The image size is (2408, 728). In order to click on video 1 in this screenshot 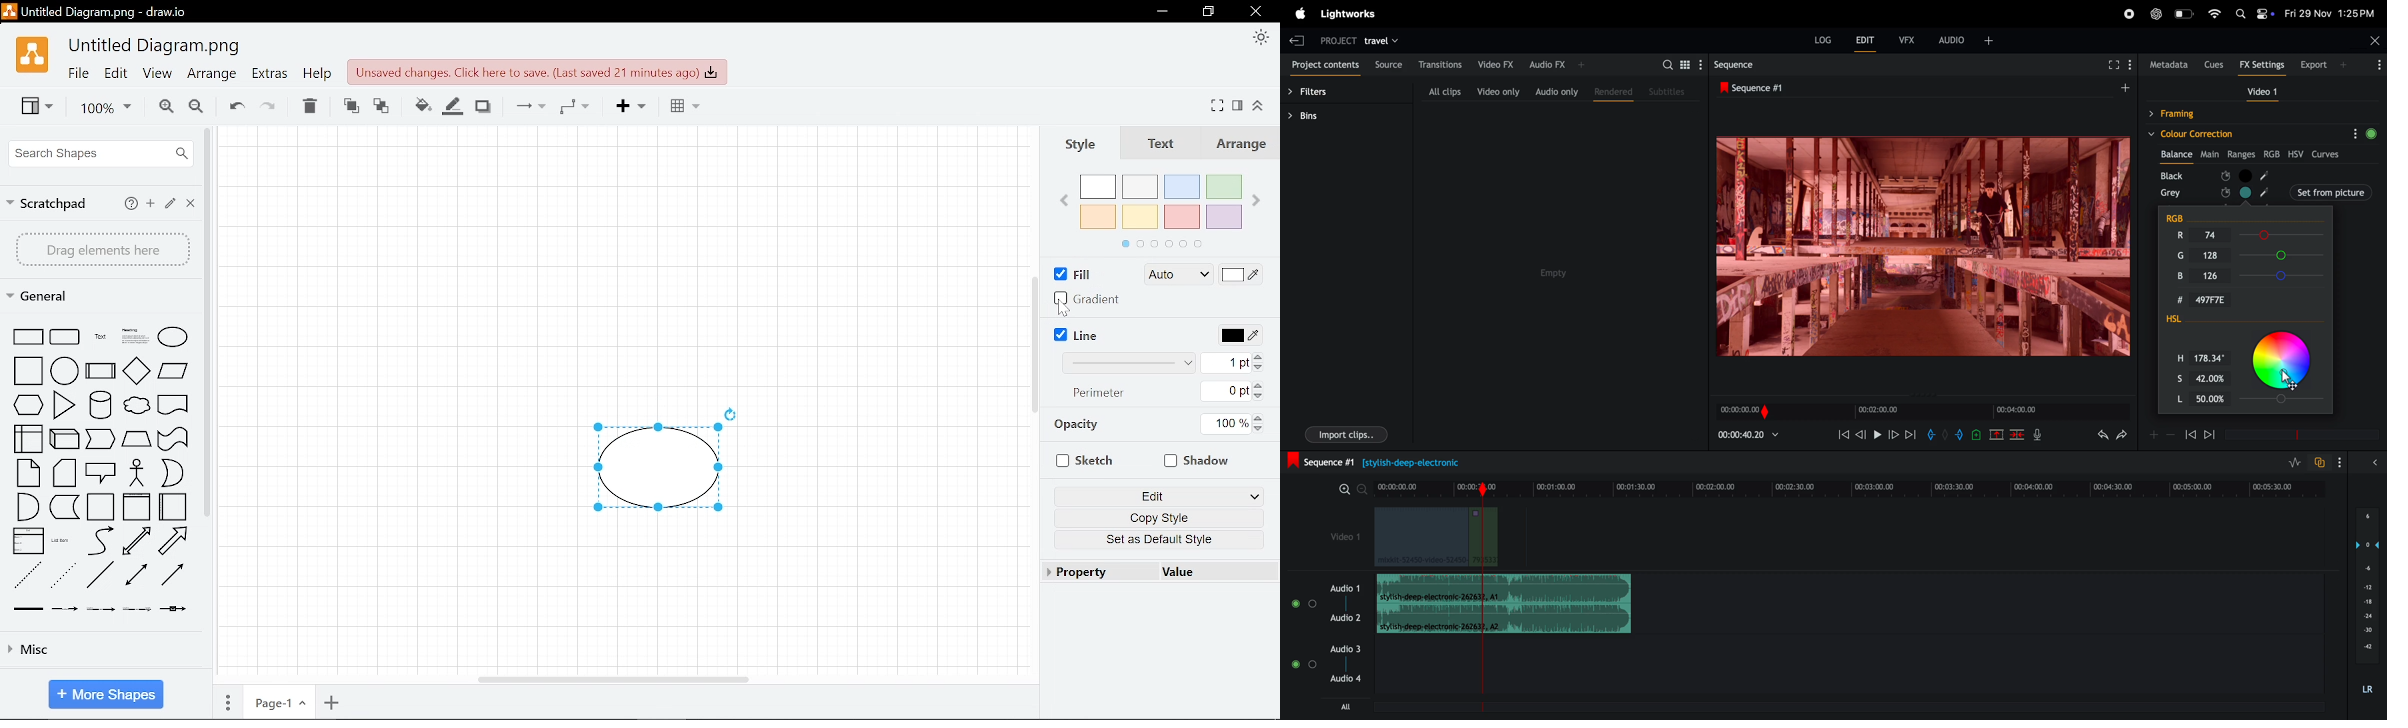, I will do `click(1340, 534)`.